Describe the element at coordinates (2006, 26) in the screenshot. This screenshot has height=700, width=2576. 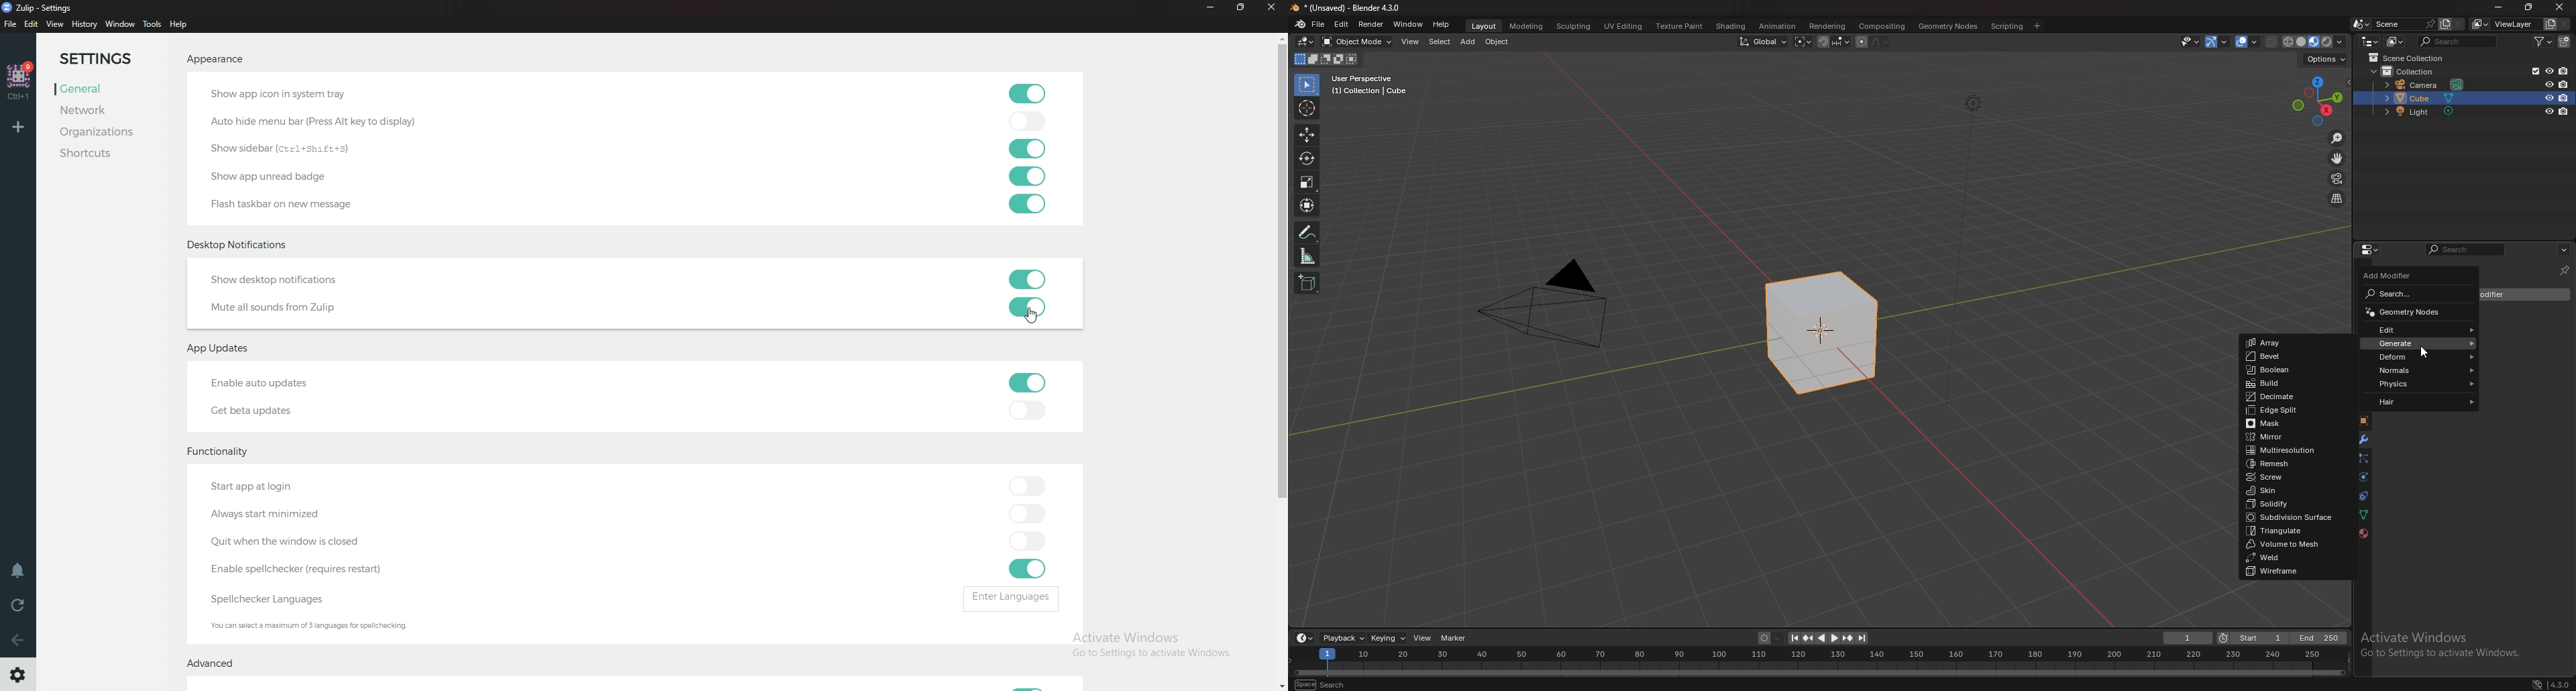
I see `scripting` at that location.